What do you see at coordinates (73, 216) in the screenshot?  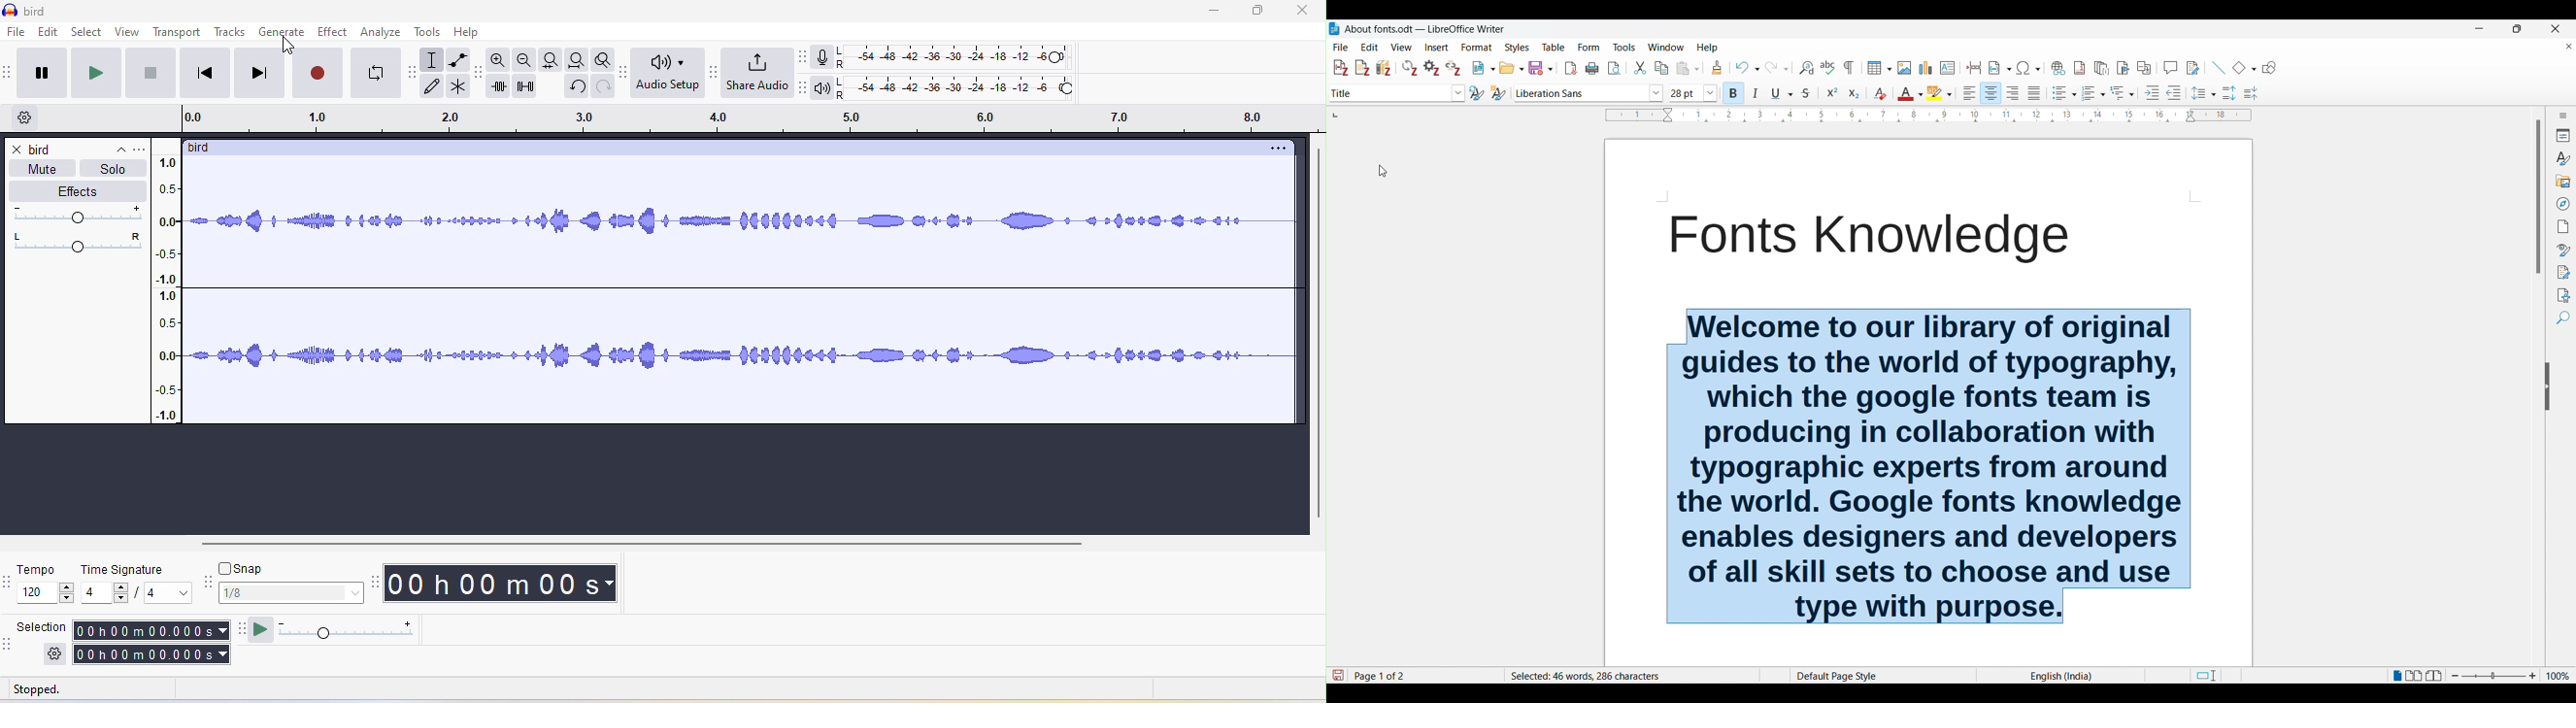 I see `volume` at bounding box center [73, 216].